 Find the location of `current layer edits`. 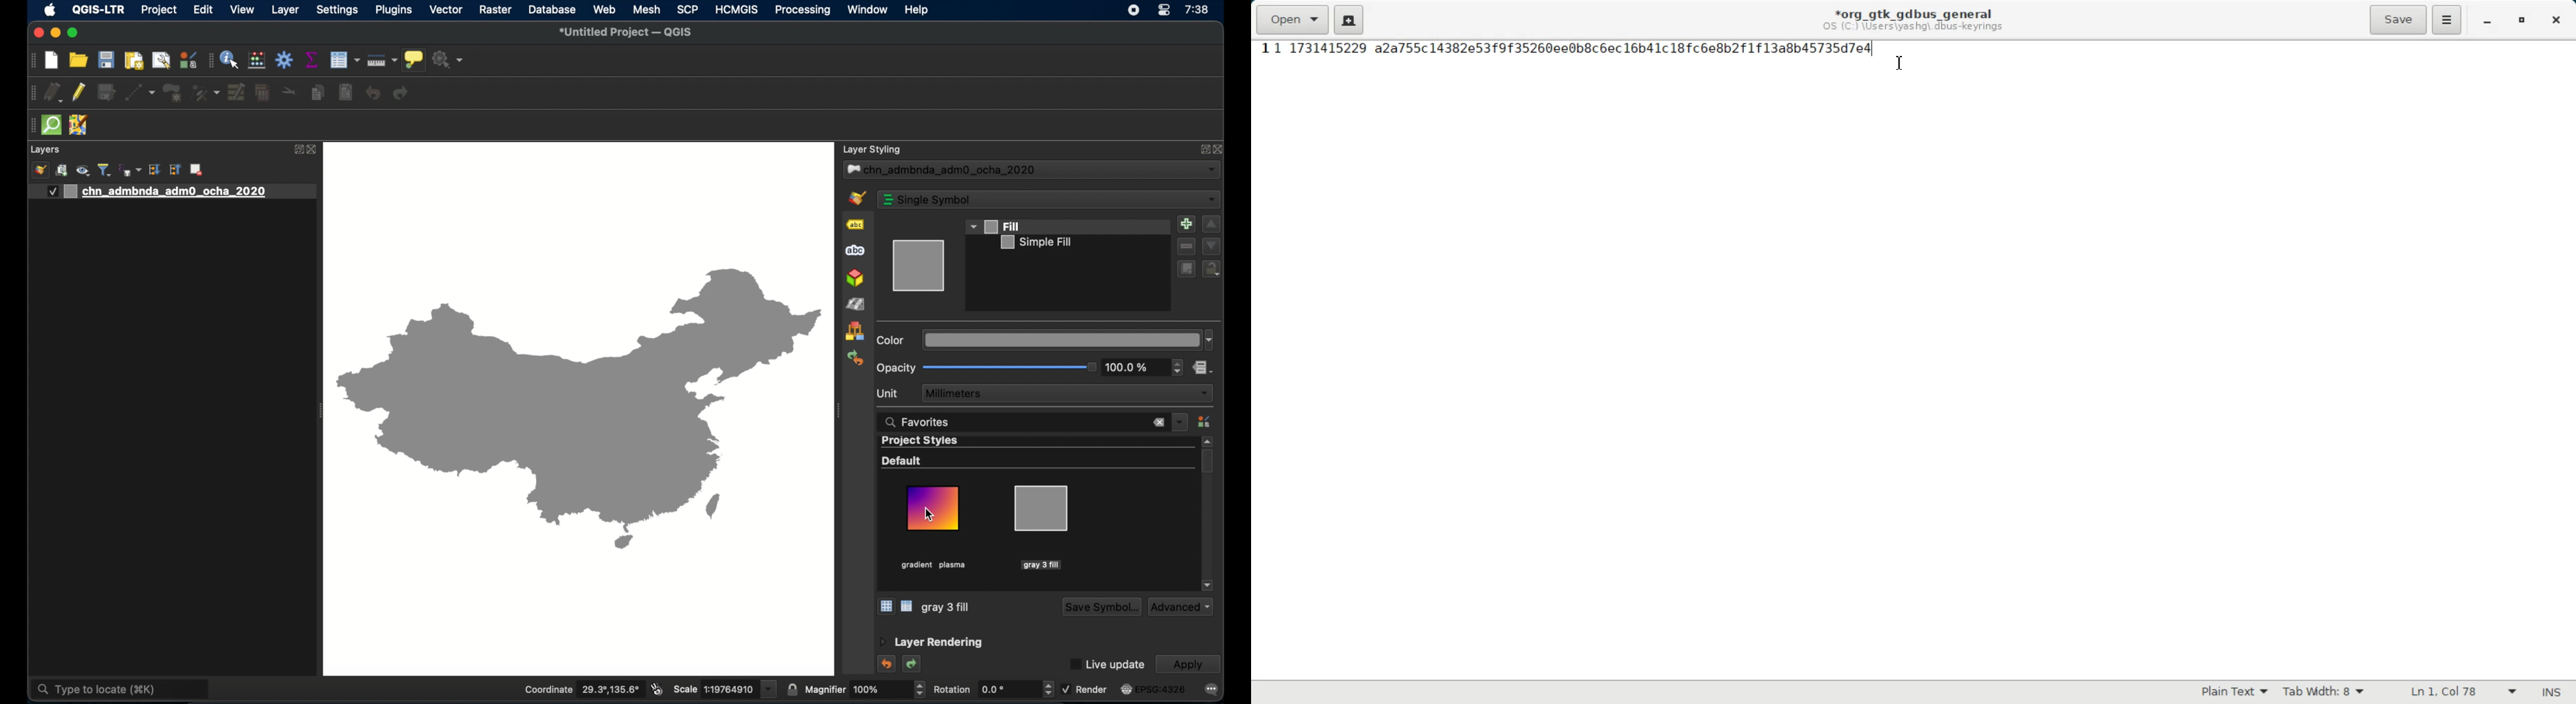

current layer edits is located at coordinates (53, 93).